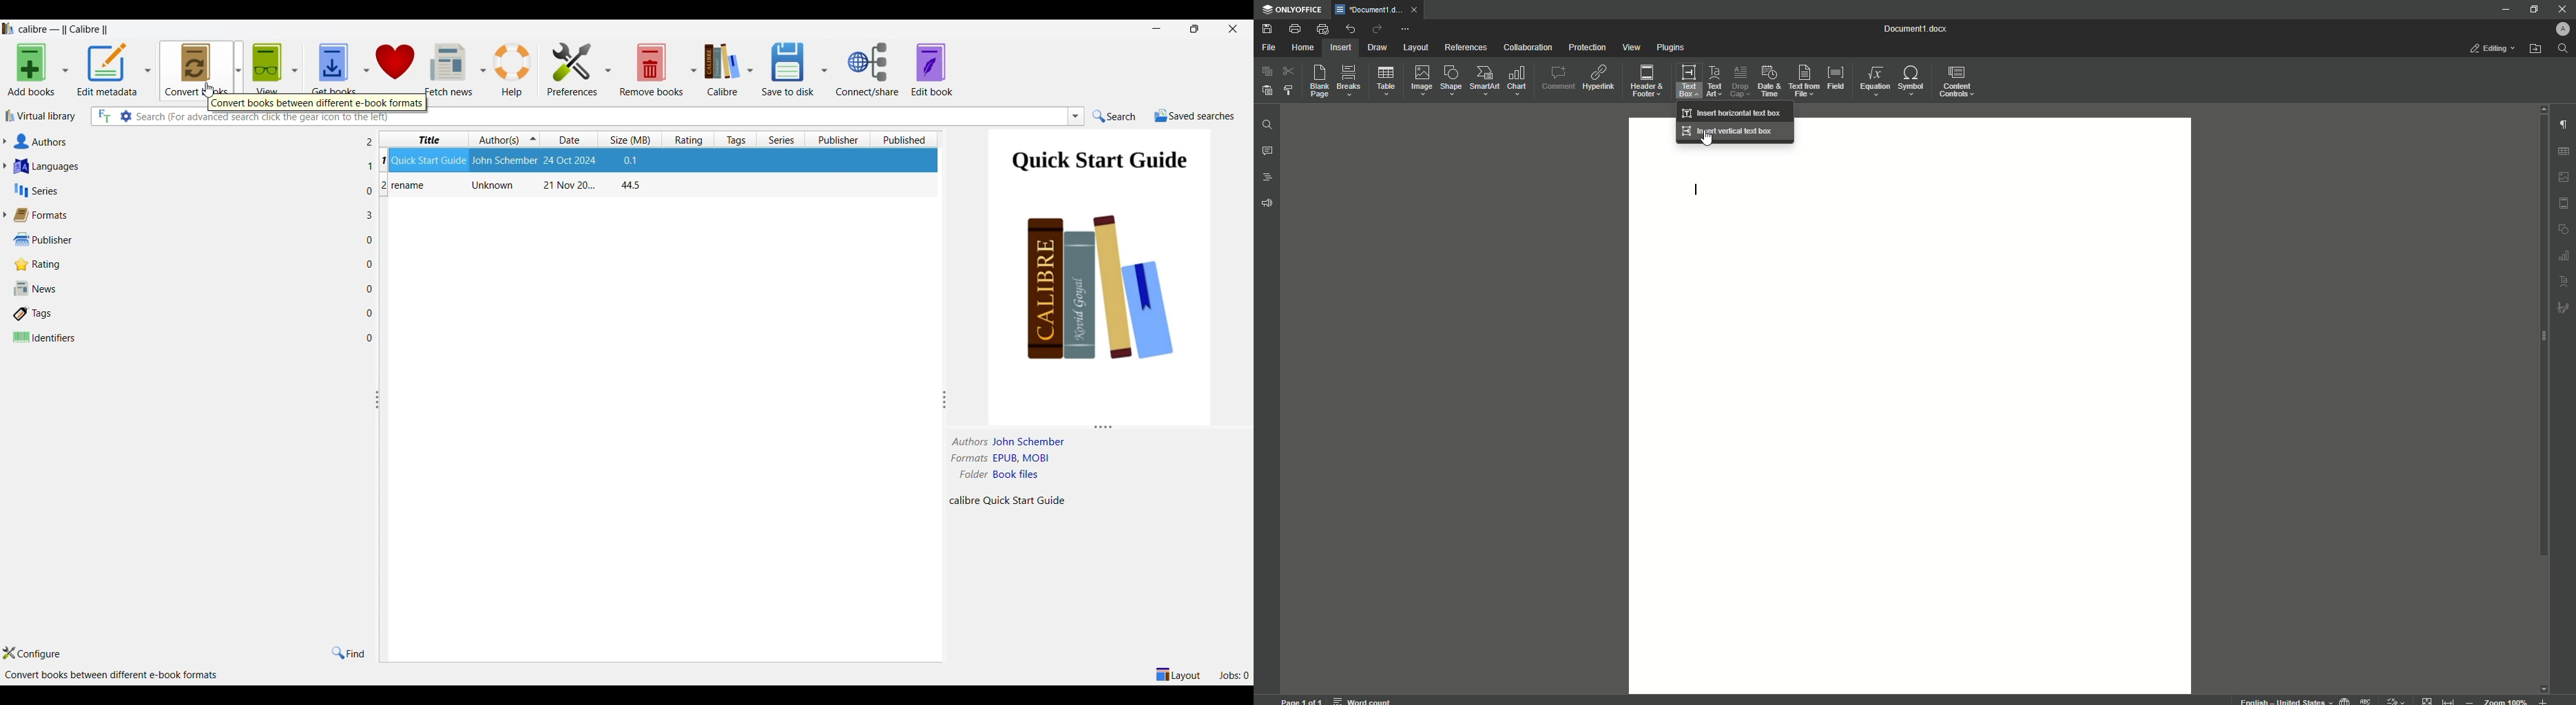 This screenshot has height=728, width=2576. Describe the element at coordinates (1386, 83) in the screenshot. I see `Table` at that location.